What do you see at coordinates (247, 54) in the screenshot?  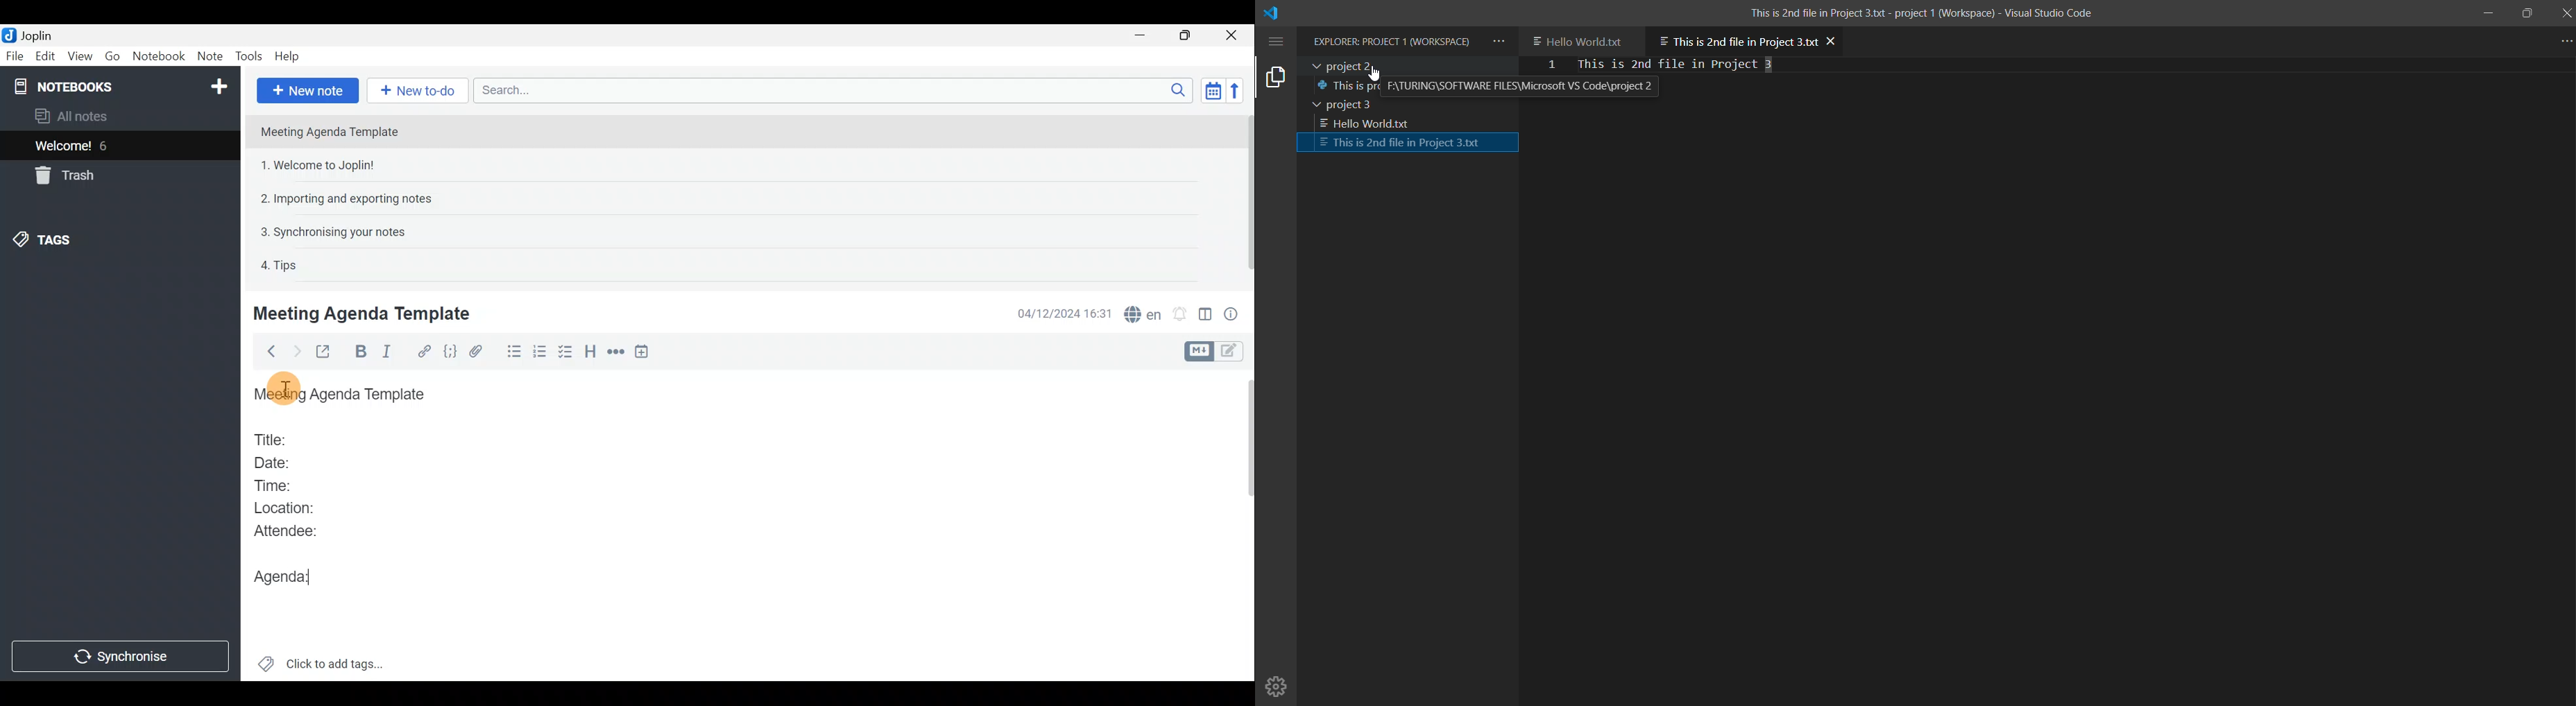 I see `Tools` at bounding box center [247, 54].